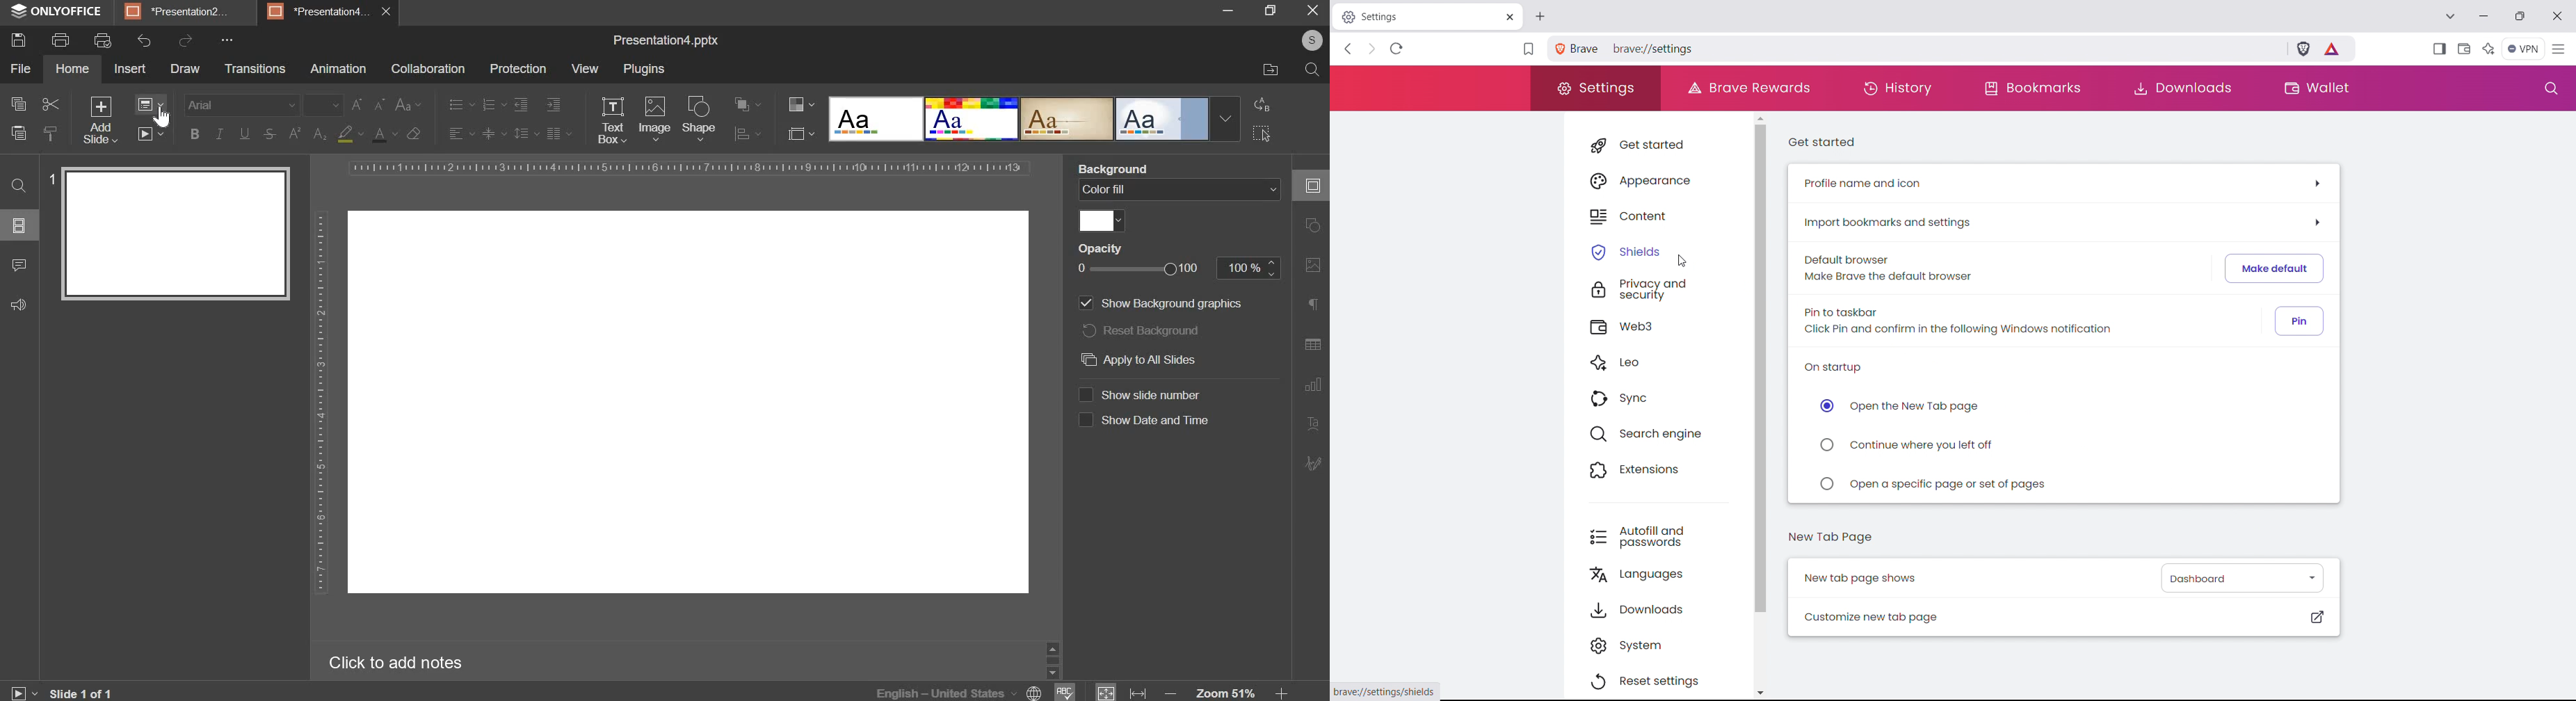 The image size is (2576, 728). I want to click on signature, so click(1314, 462).